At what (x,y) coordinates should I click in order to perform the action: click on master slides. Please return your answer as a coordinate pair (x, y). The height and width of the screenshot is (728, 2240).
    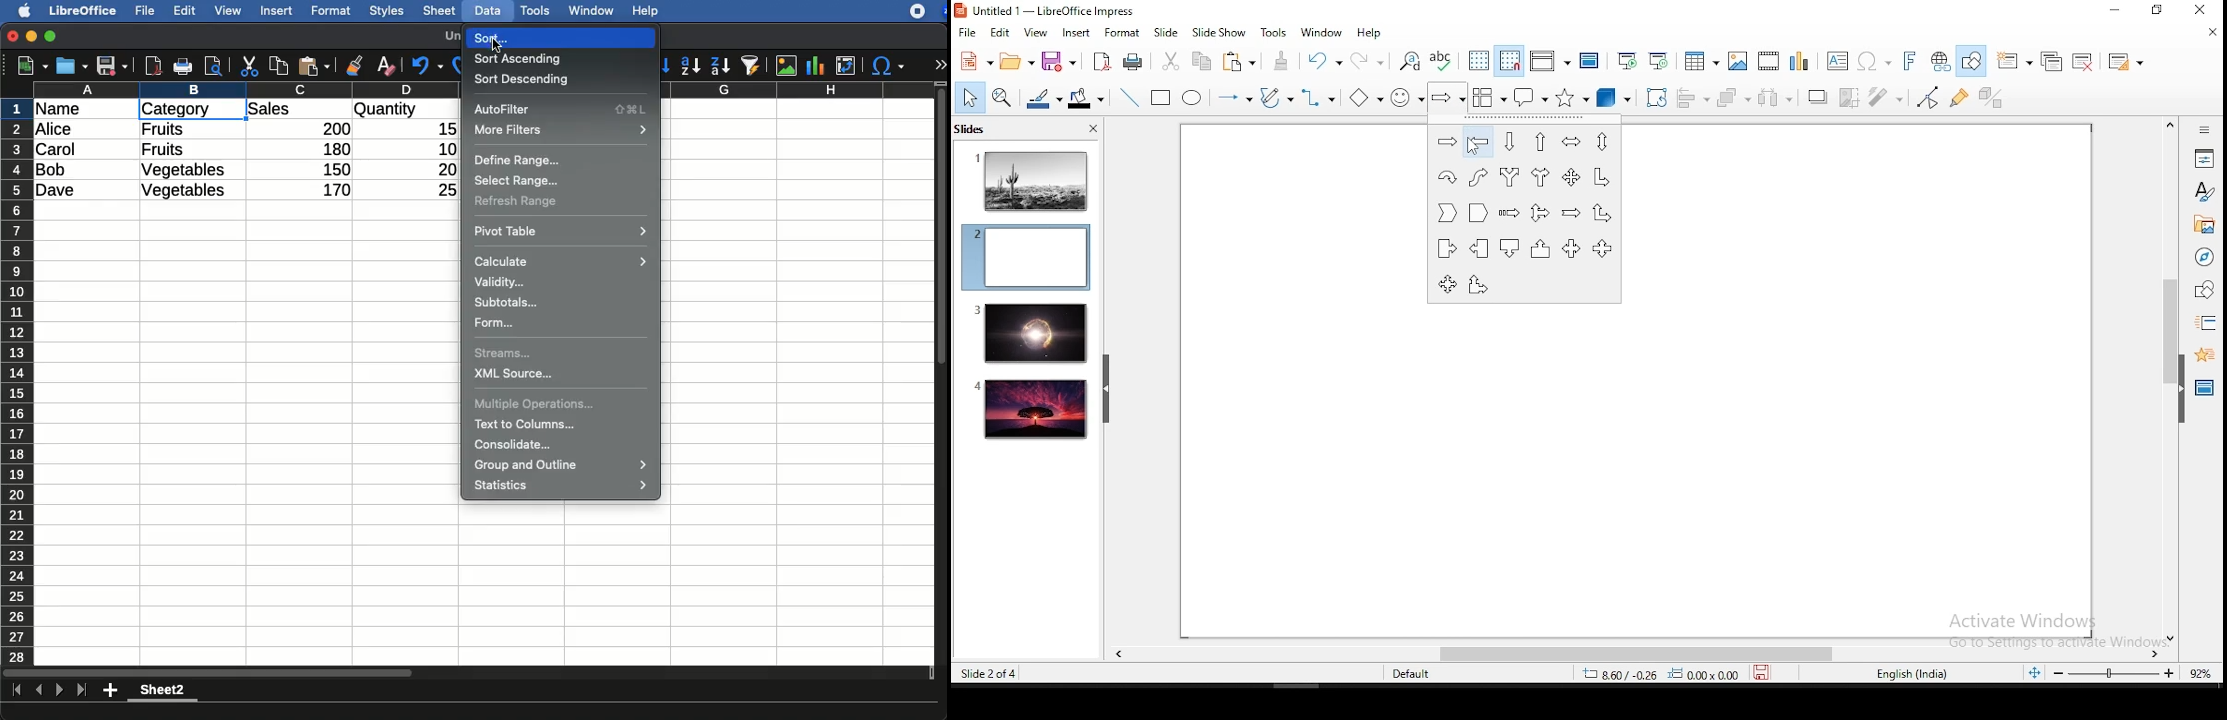
    Looking at the image, I should click on (2206, 386).